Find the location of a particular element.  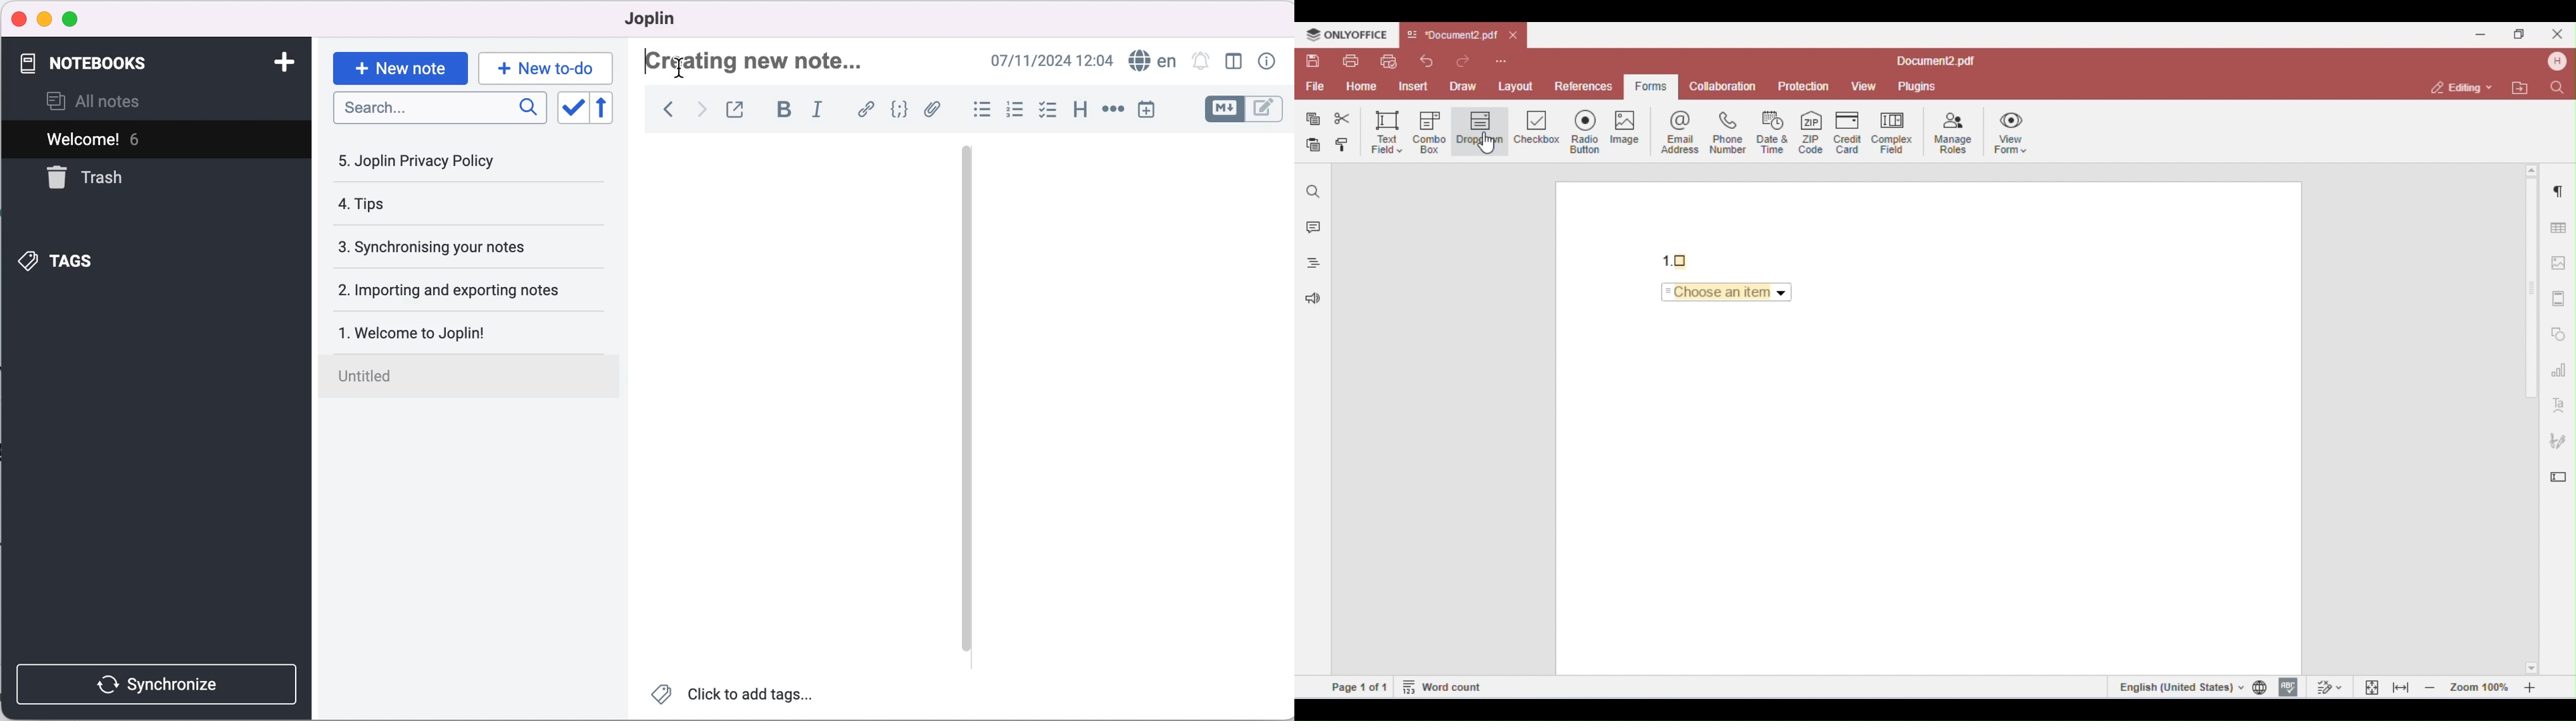

maximize is located at coordinates (78, 18).